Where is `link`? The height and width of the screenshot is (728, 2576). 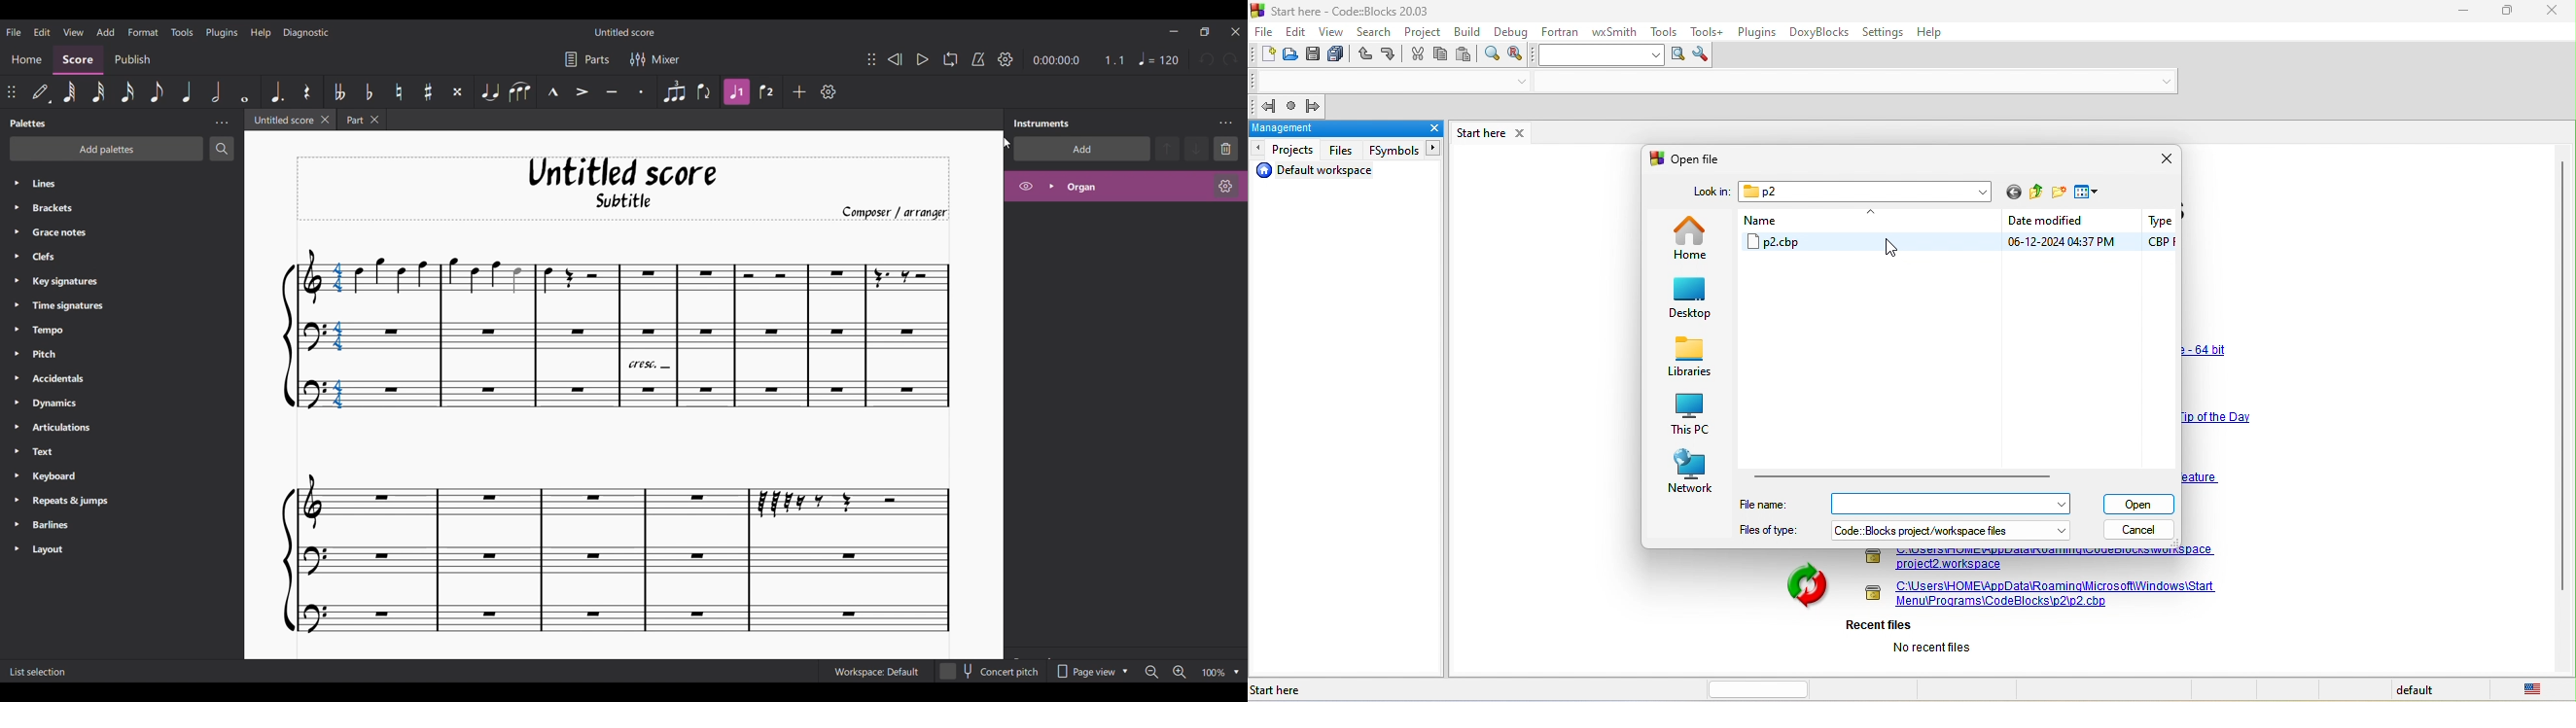
link is located at coordinates (2219, 415).